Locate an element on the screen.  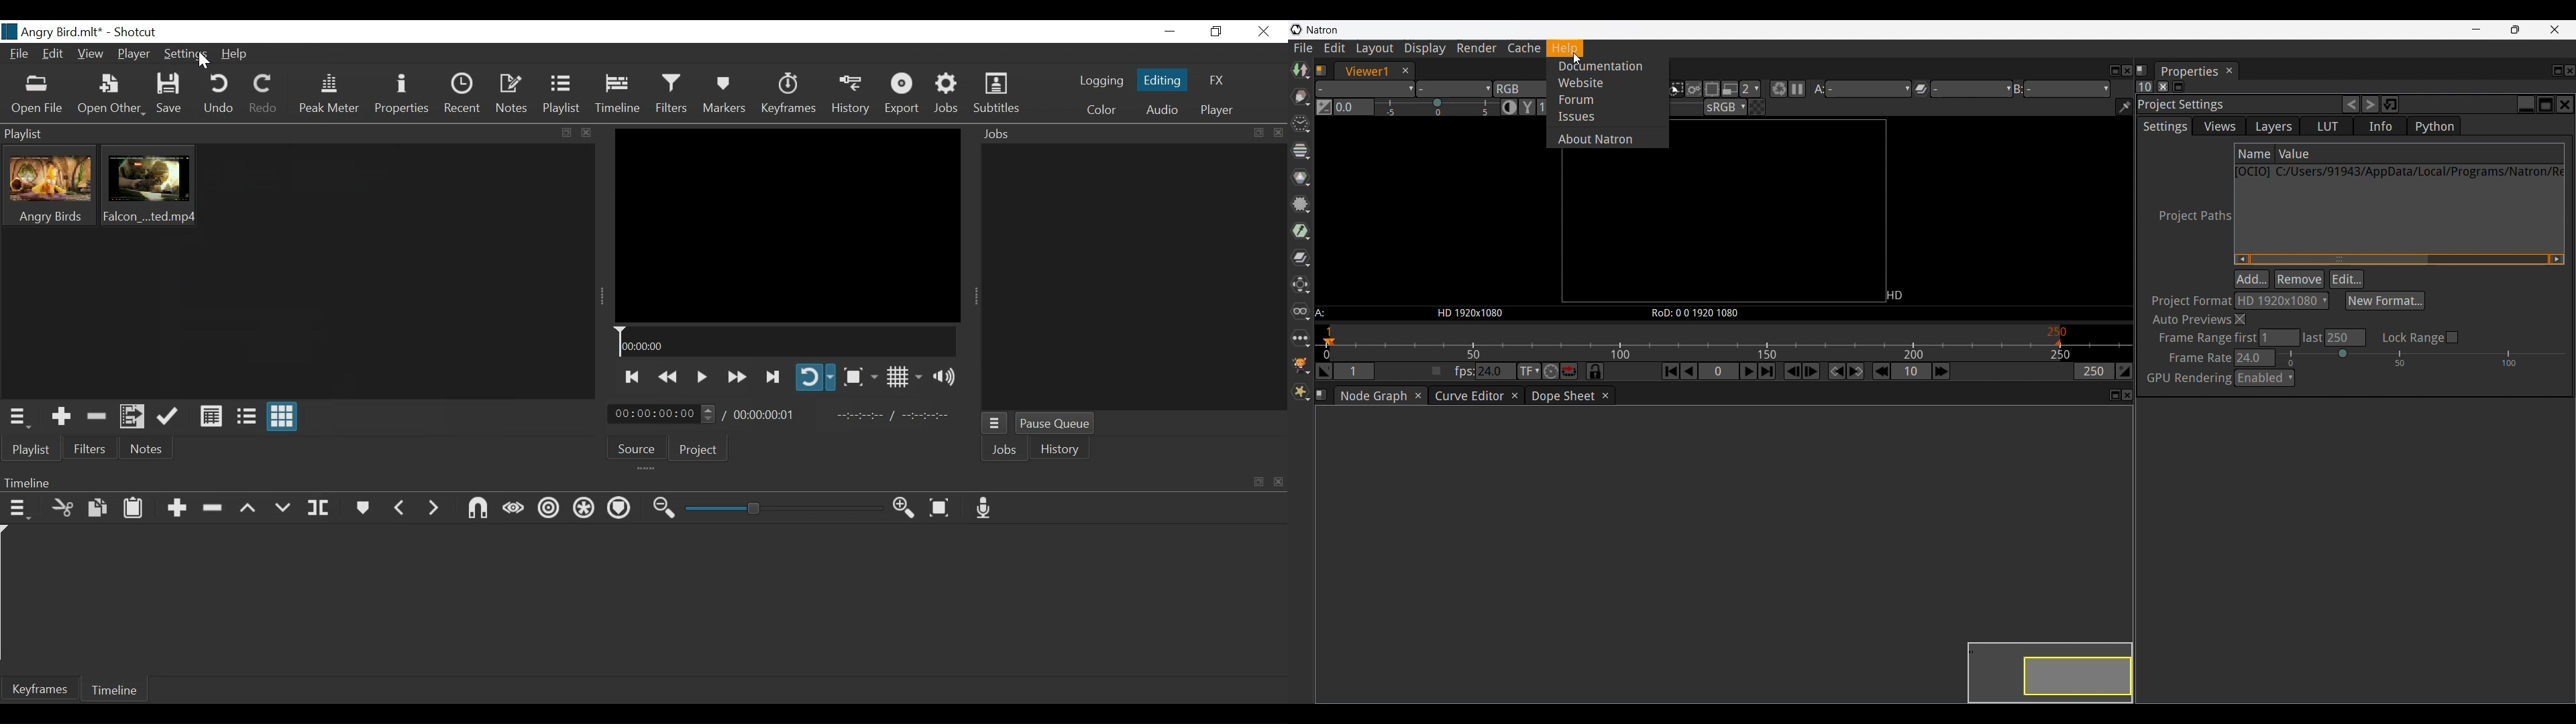
Play quickly backward is located at coordinates (669, 377).